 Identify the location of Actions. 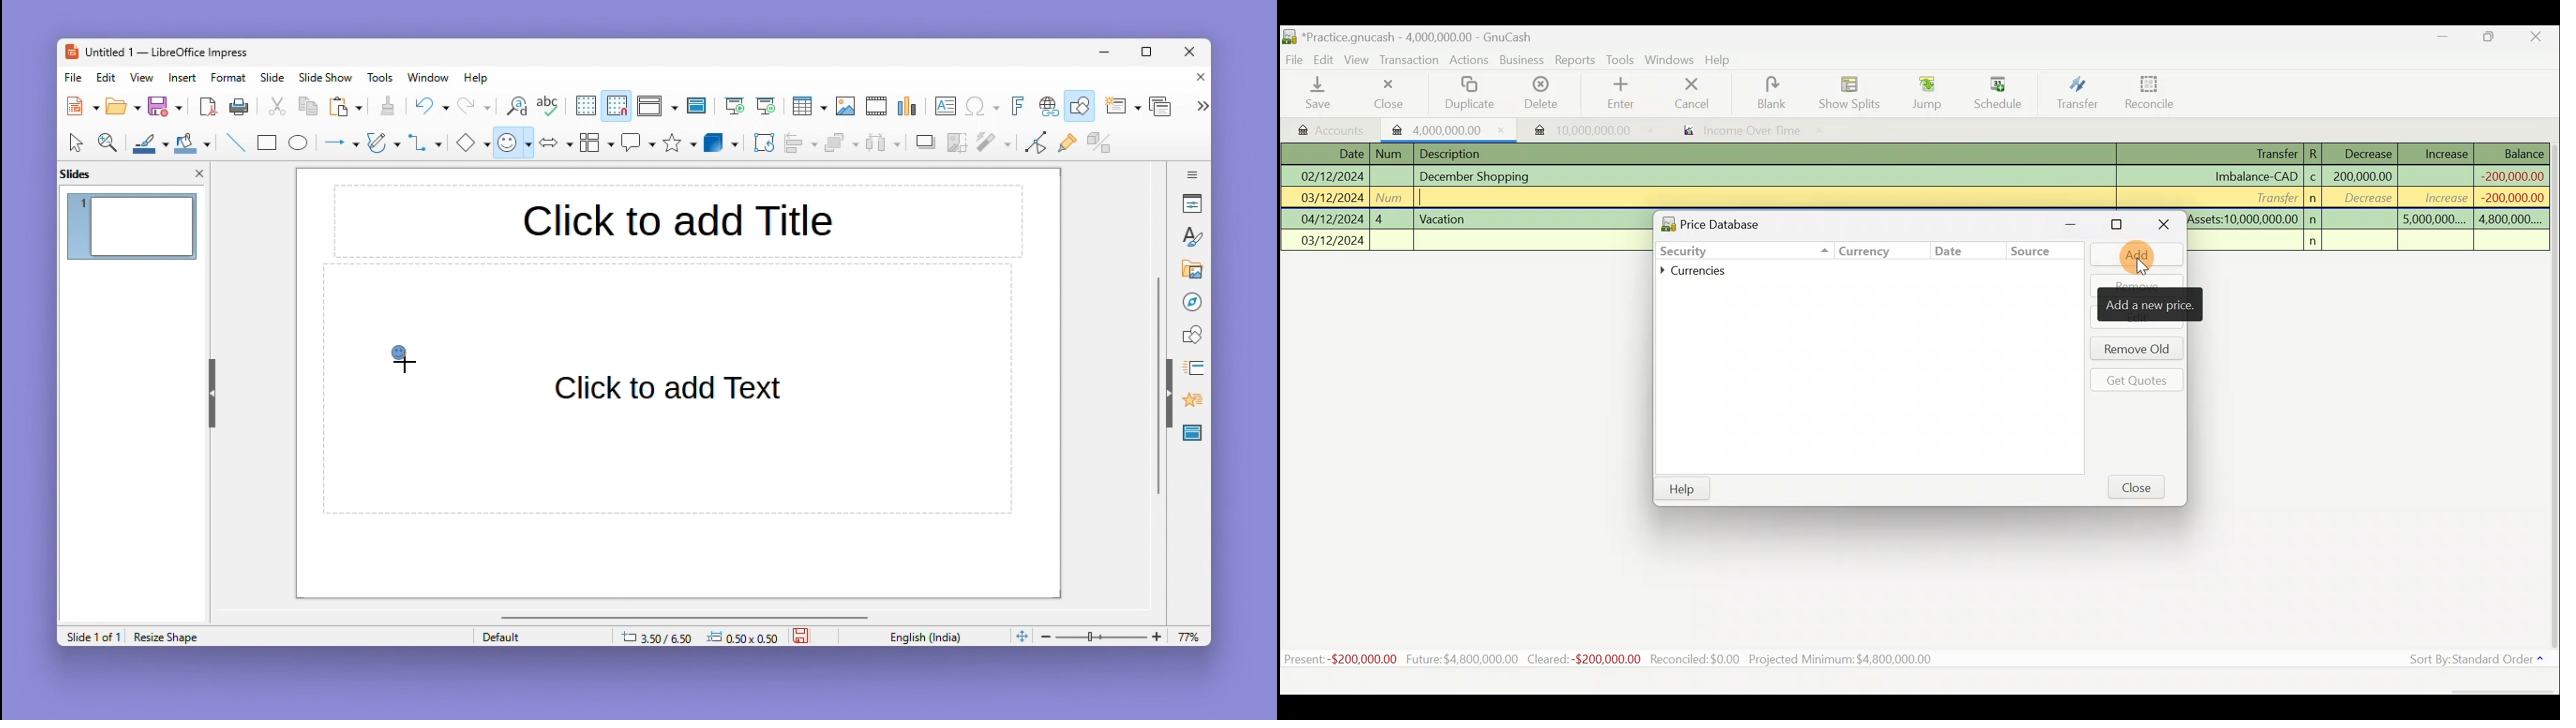
(1471, 61).